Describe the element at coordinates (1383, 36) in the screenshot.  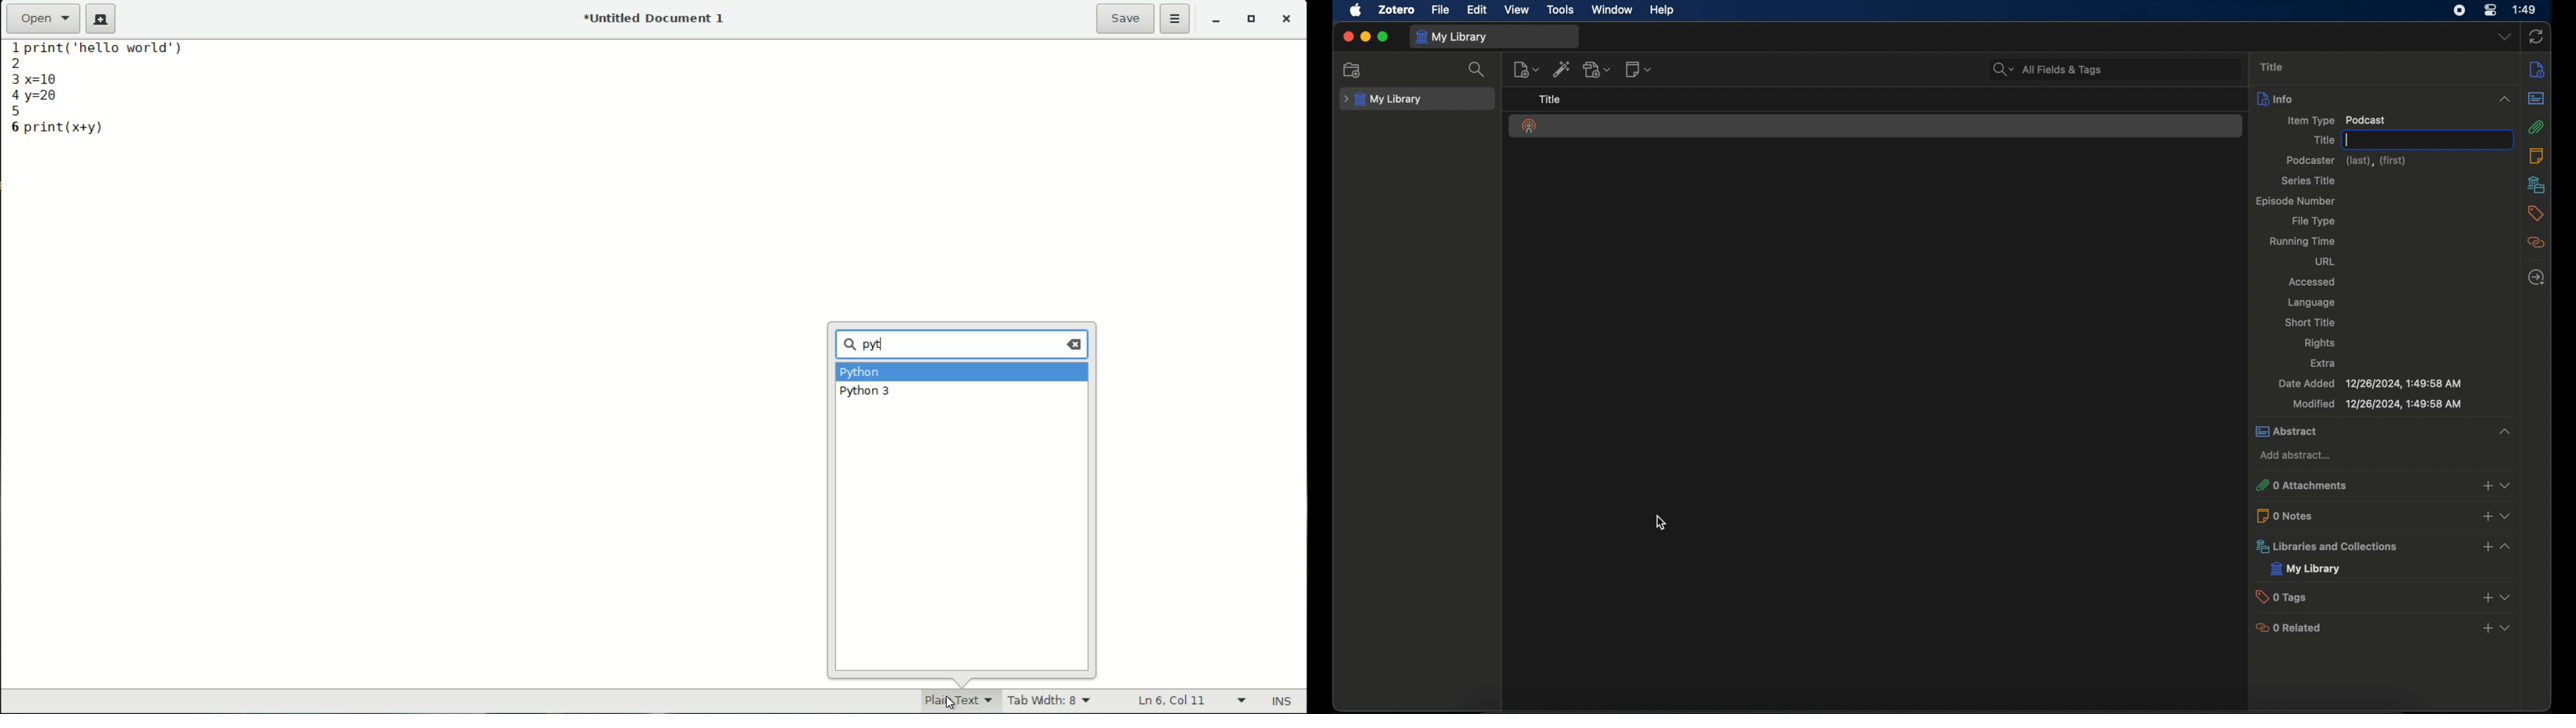
I see `maximize` at that location.